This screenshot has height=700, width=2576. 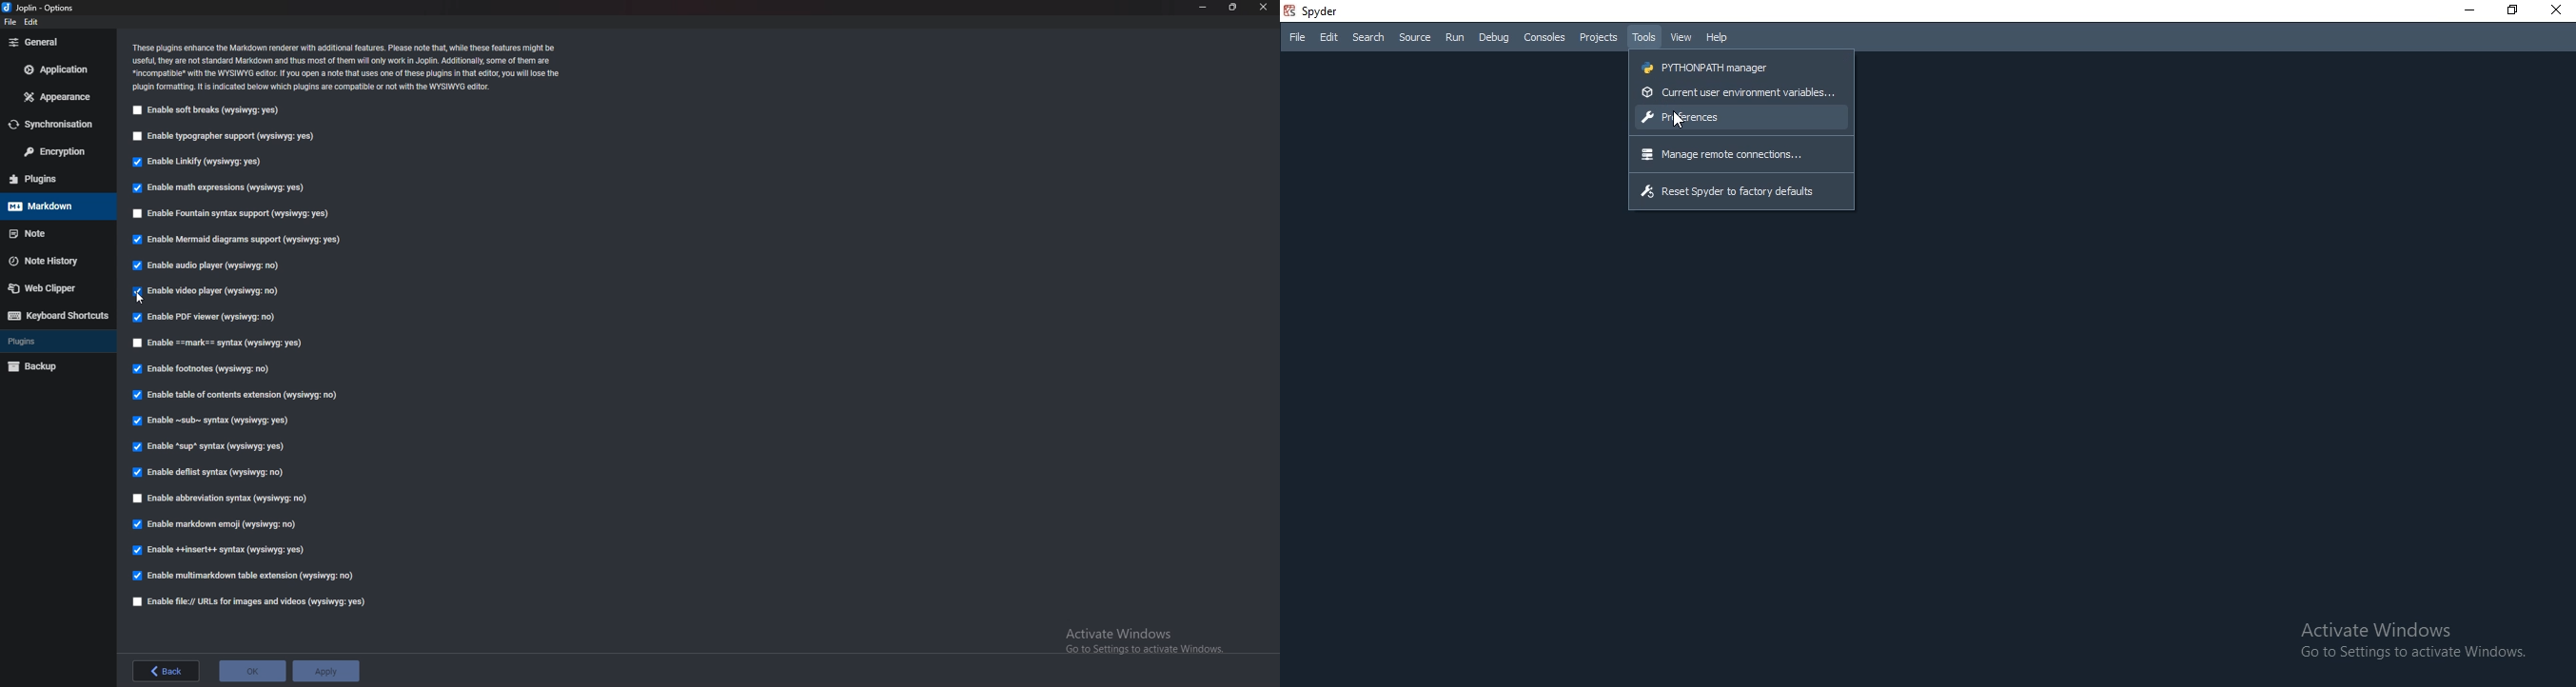 I want to click on note history, so click(x=56, y=259).